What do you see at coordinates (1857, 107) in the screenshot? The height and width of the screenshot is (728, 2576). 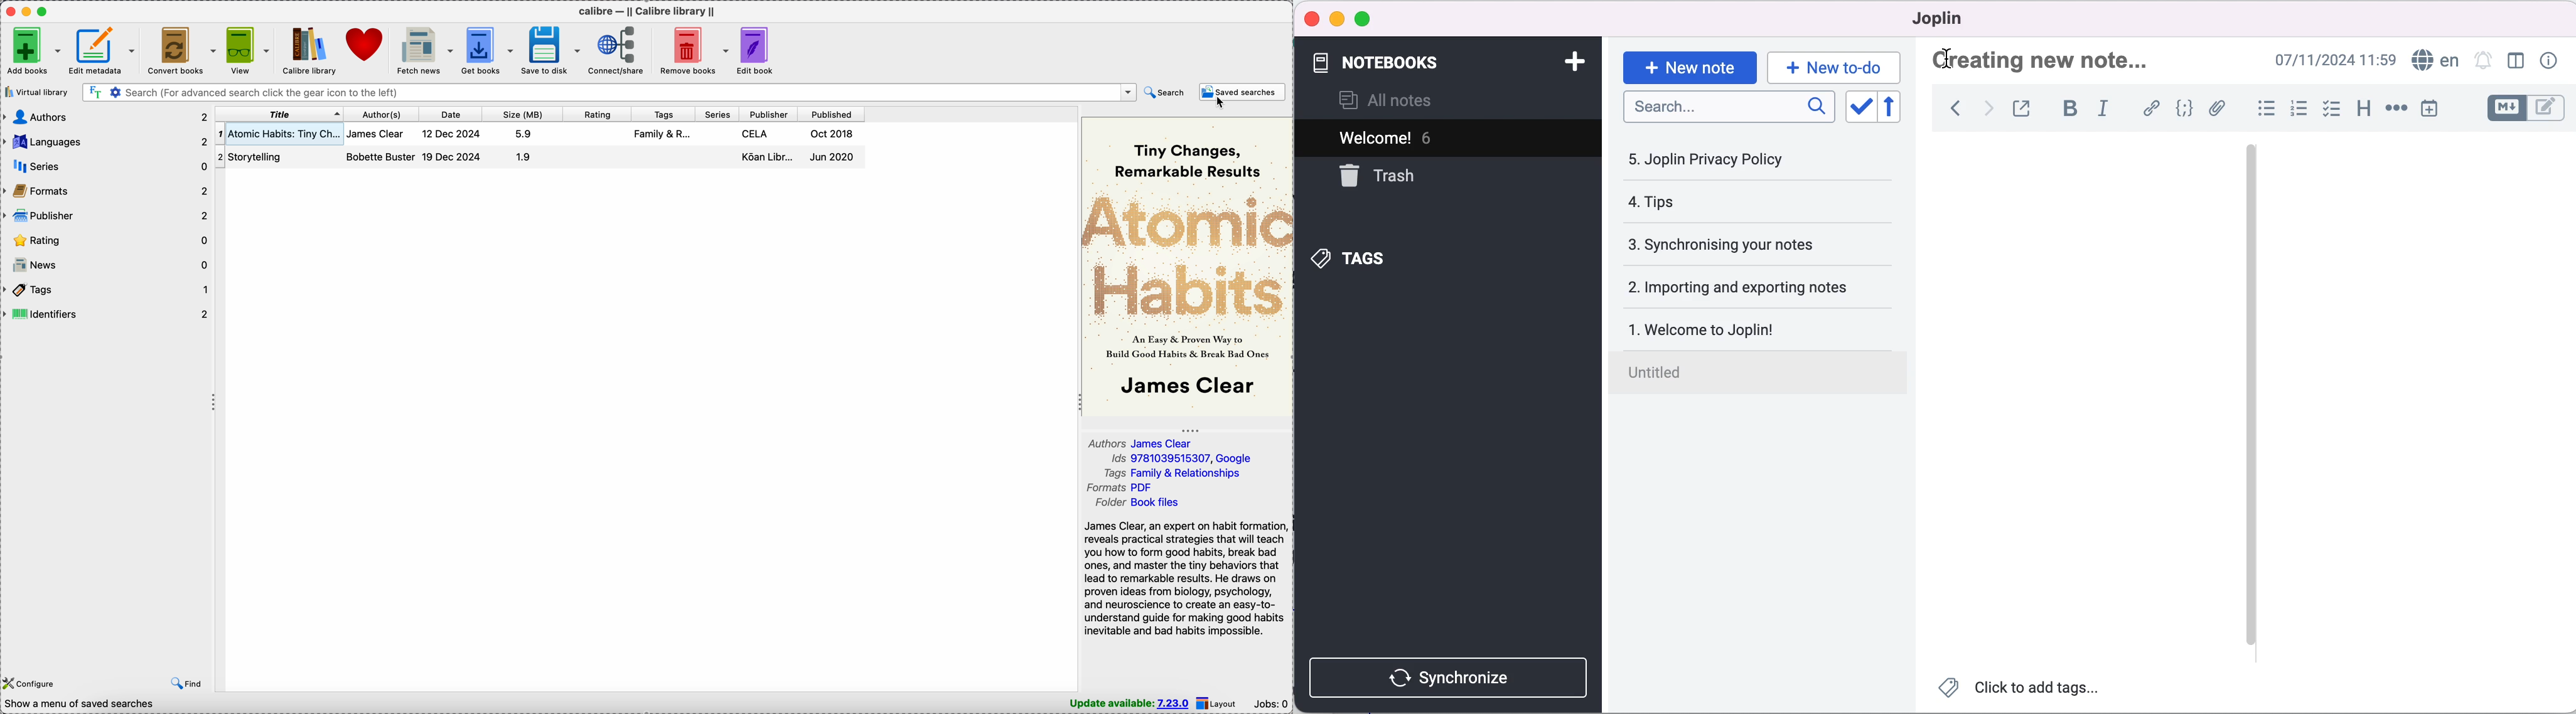 I see `toggle sort order field` at bounding box center [1857, 107].